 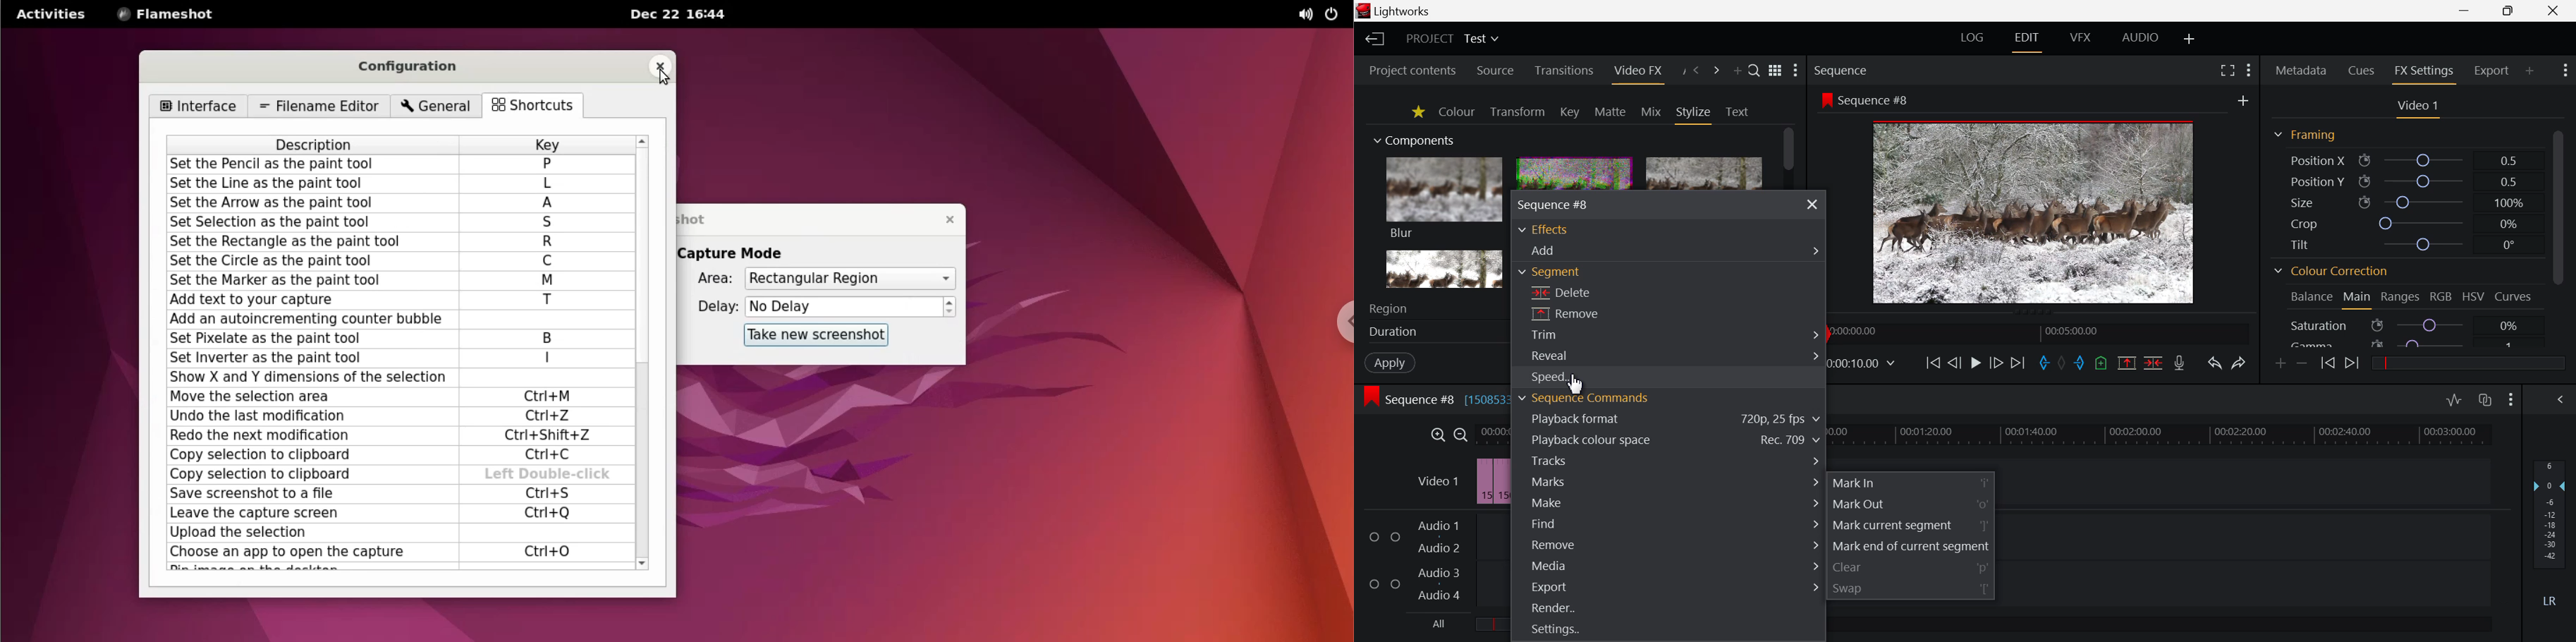 What do you see at coordinates (1668, 248) in the screenshot?
I see `Add` at bounding box center [1668, 248].